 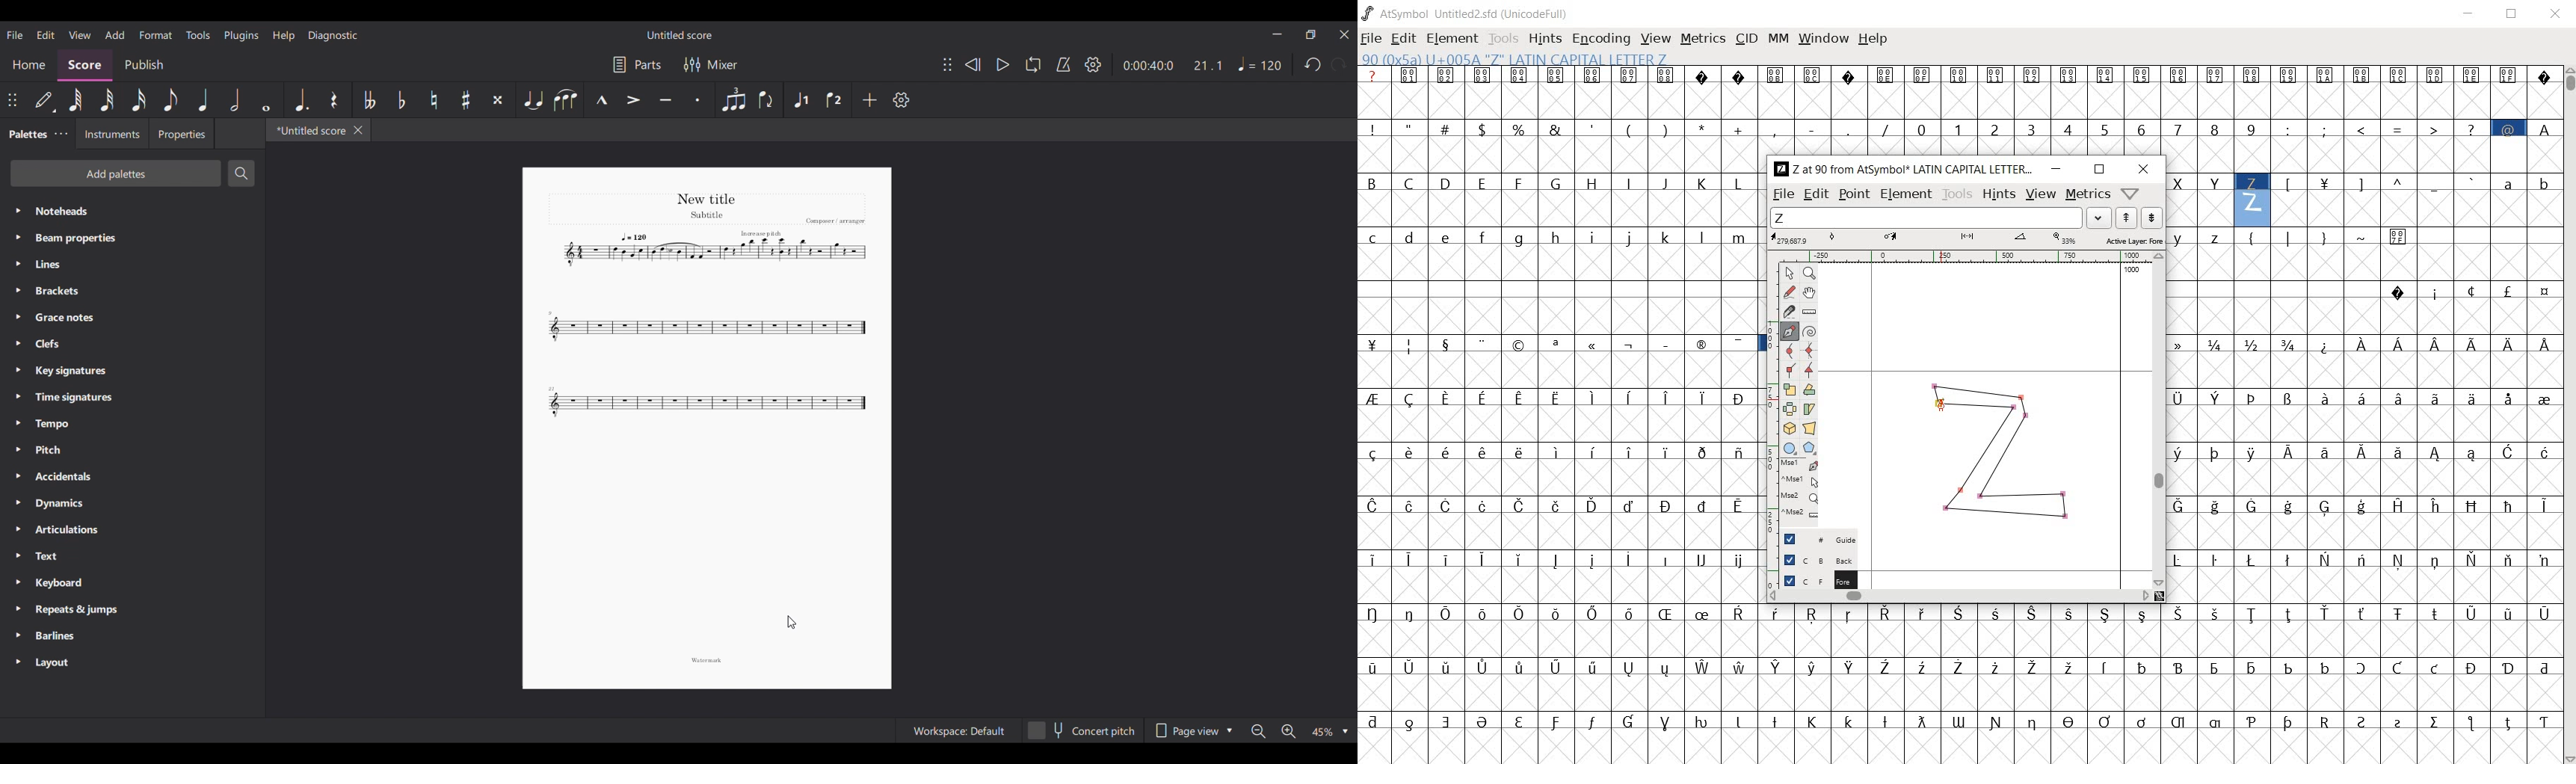 I want to click on ruler, so click(x=1977, y=256).